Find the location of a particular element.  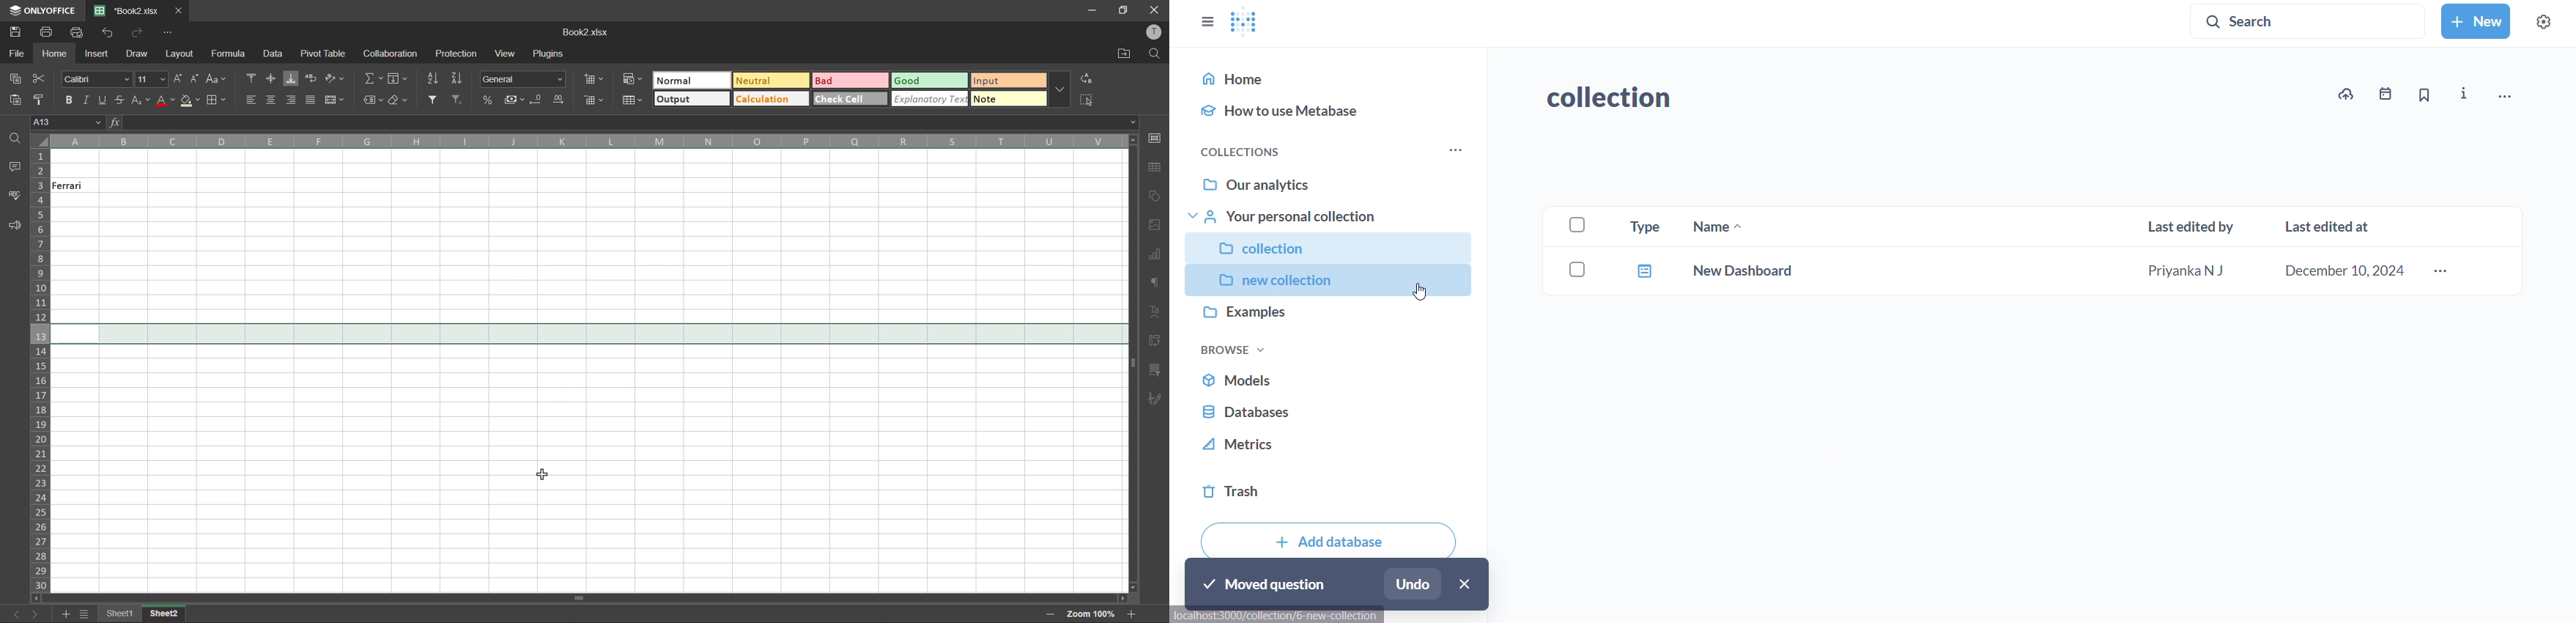

increment size is located at coordinates (178, 79).